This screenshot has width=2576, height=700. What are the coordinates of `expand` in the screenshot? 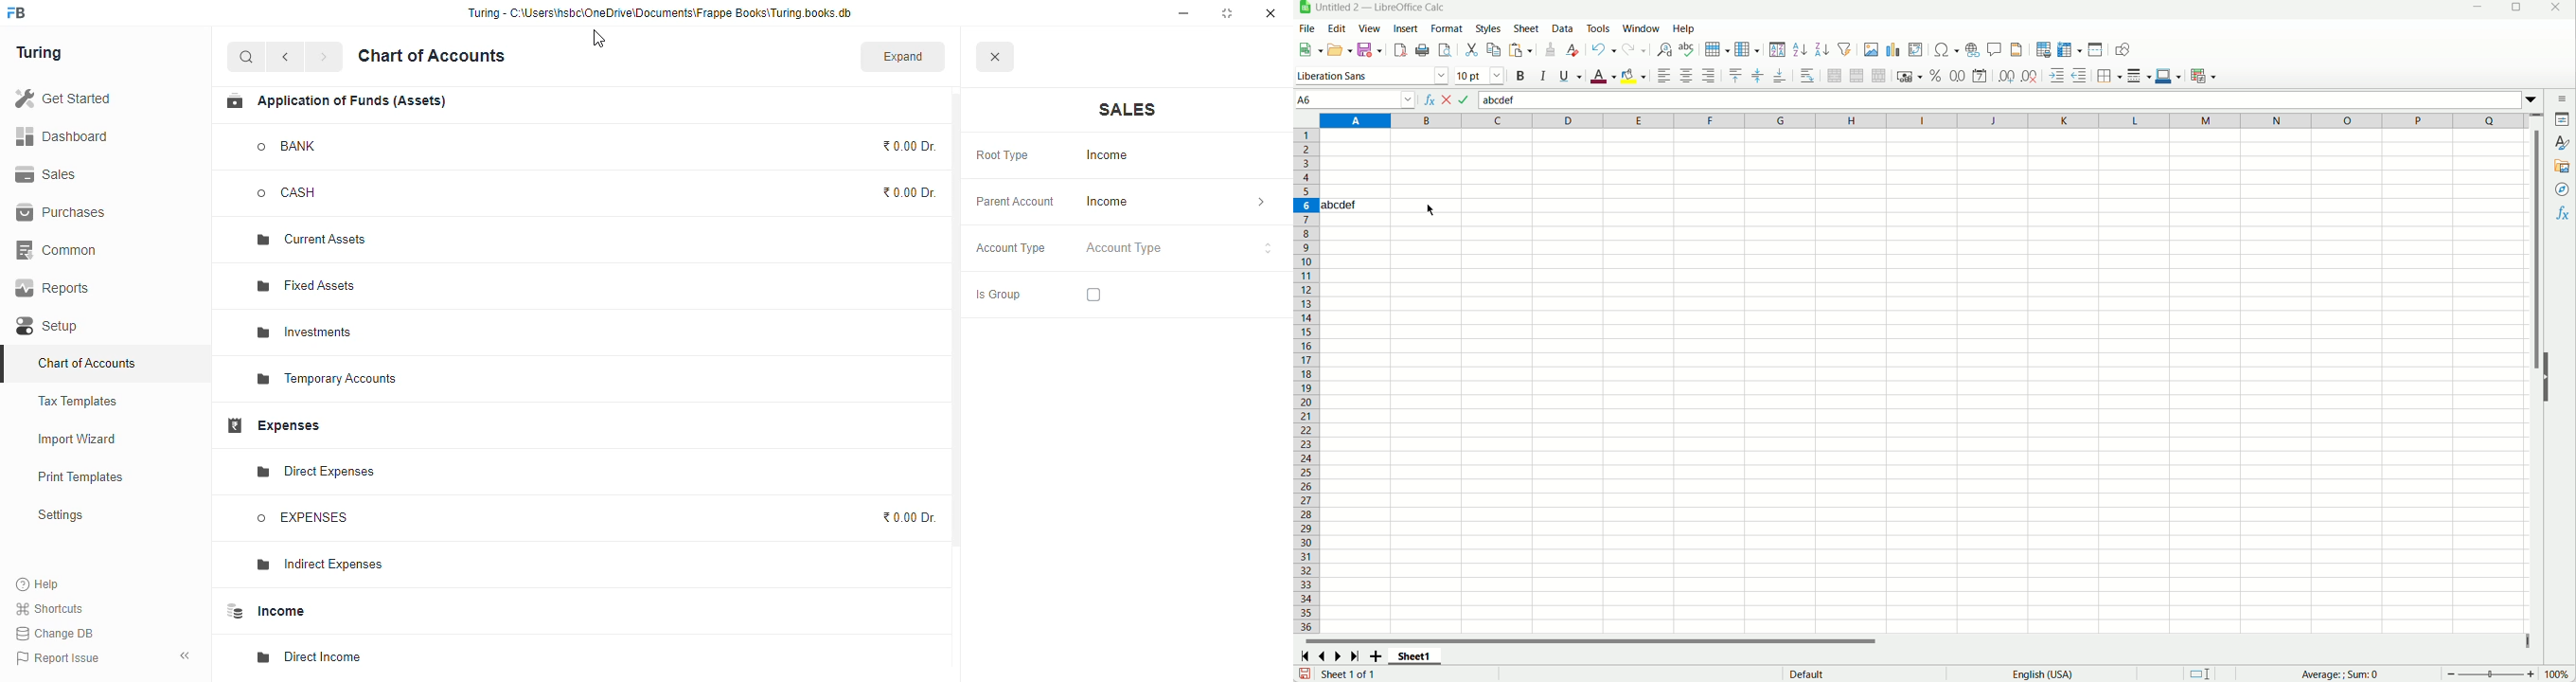 It's located at (903, 56).